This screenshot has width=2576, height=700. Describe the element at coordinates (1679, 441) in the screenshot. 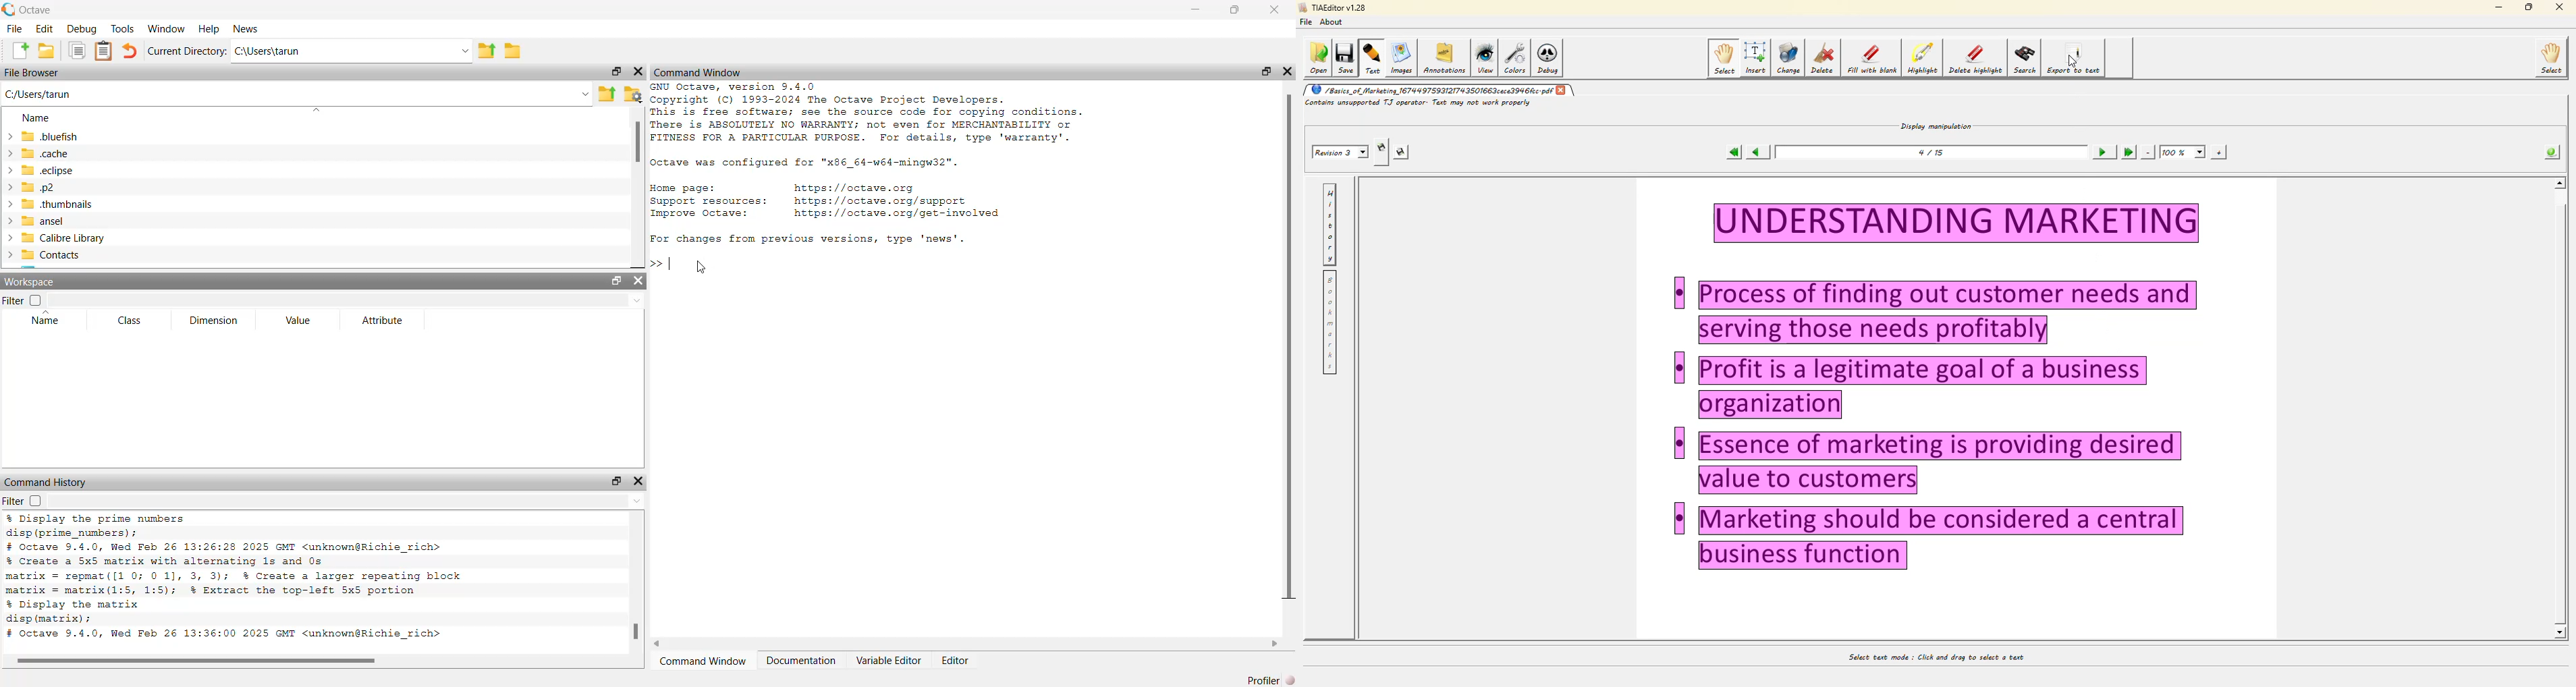

I see `` at that location.